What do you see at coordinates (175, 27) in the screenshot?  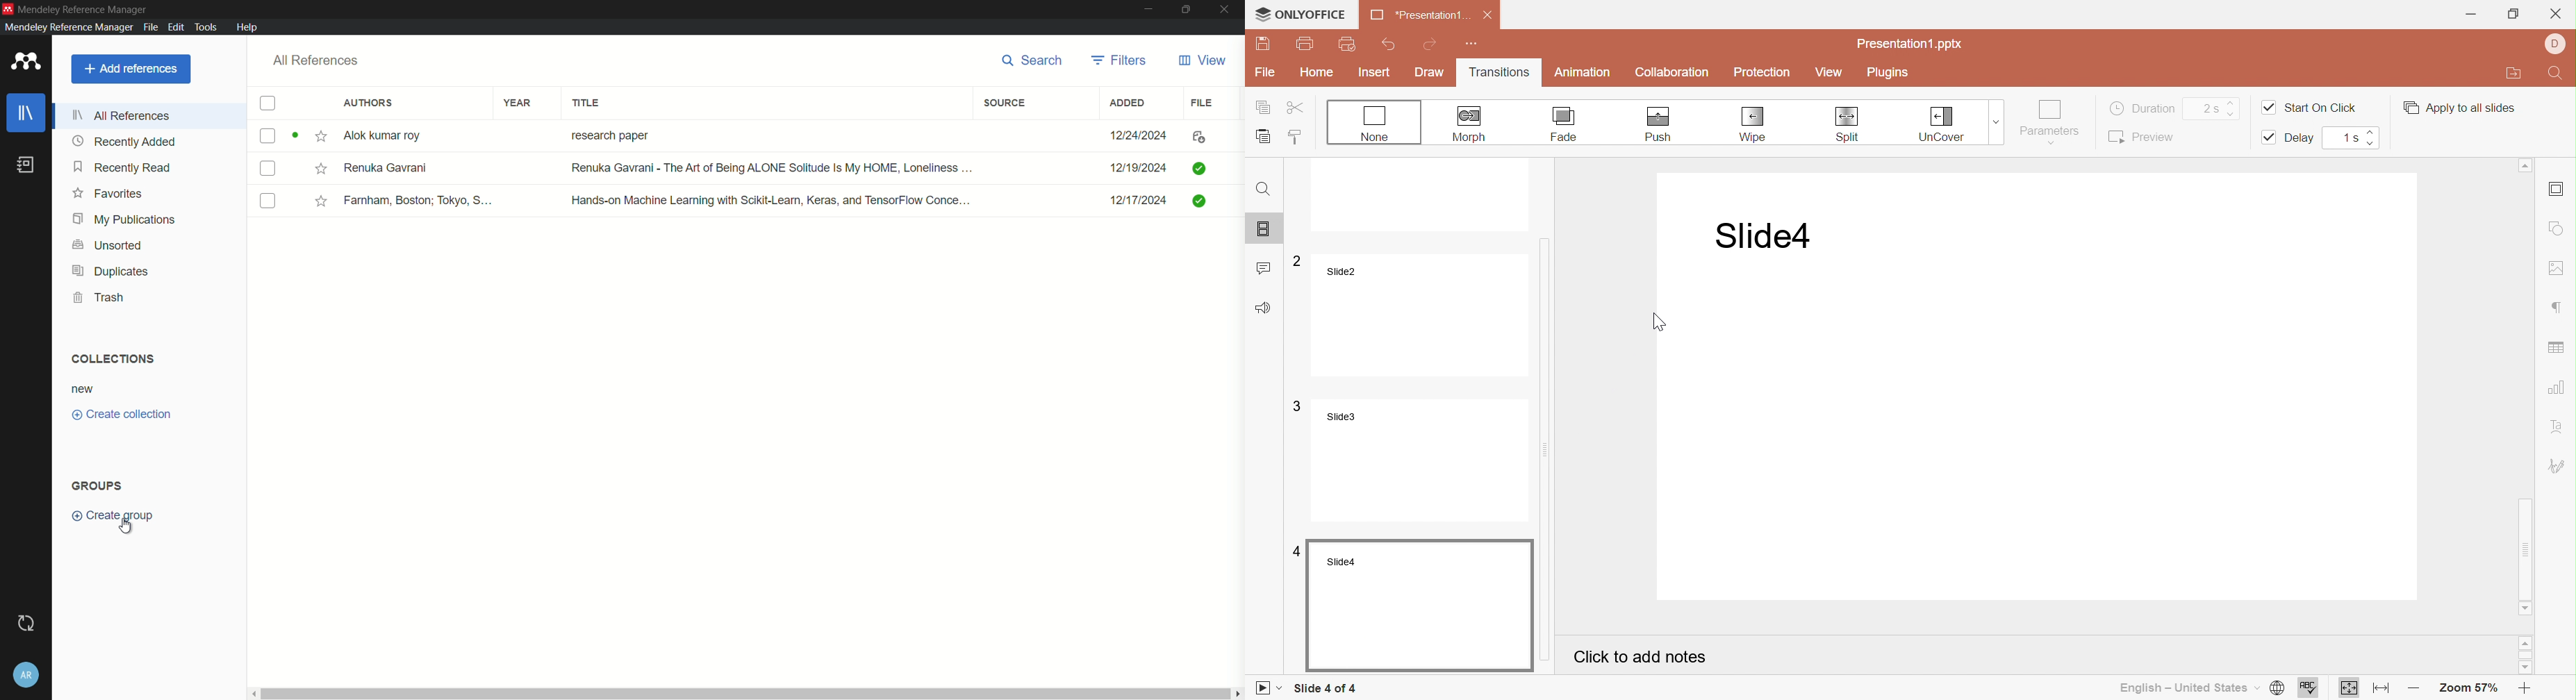 I see `edit menu` at bounding box center [175, 27].